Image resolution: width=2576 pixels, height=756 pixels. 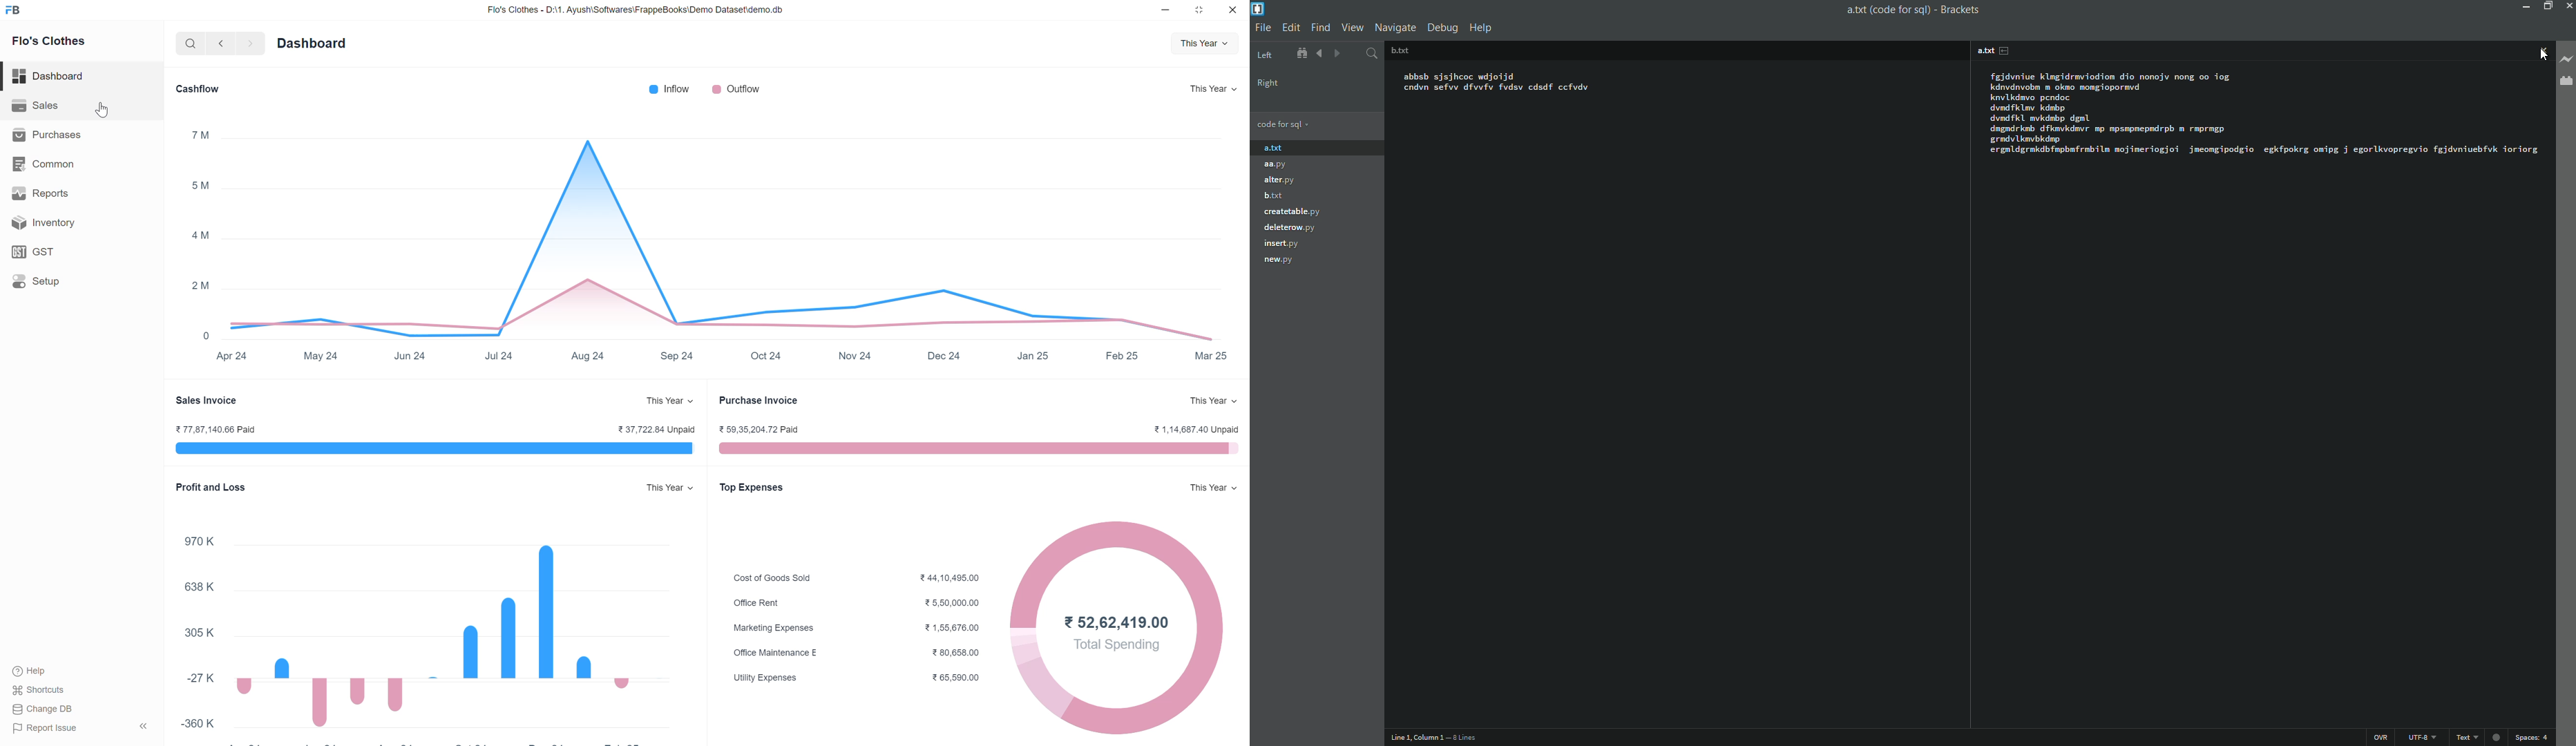 What do you see at coordinates (672, 400) in the screenshot?
I see `This Year ` at bounding box center [672, 400].